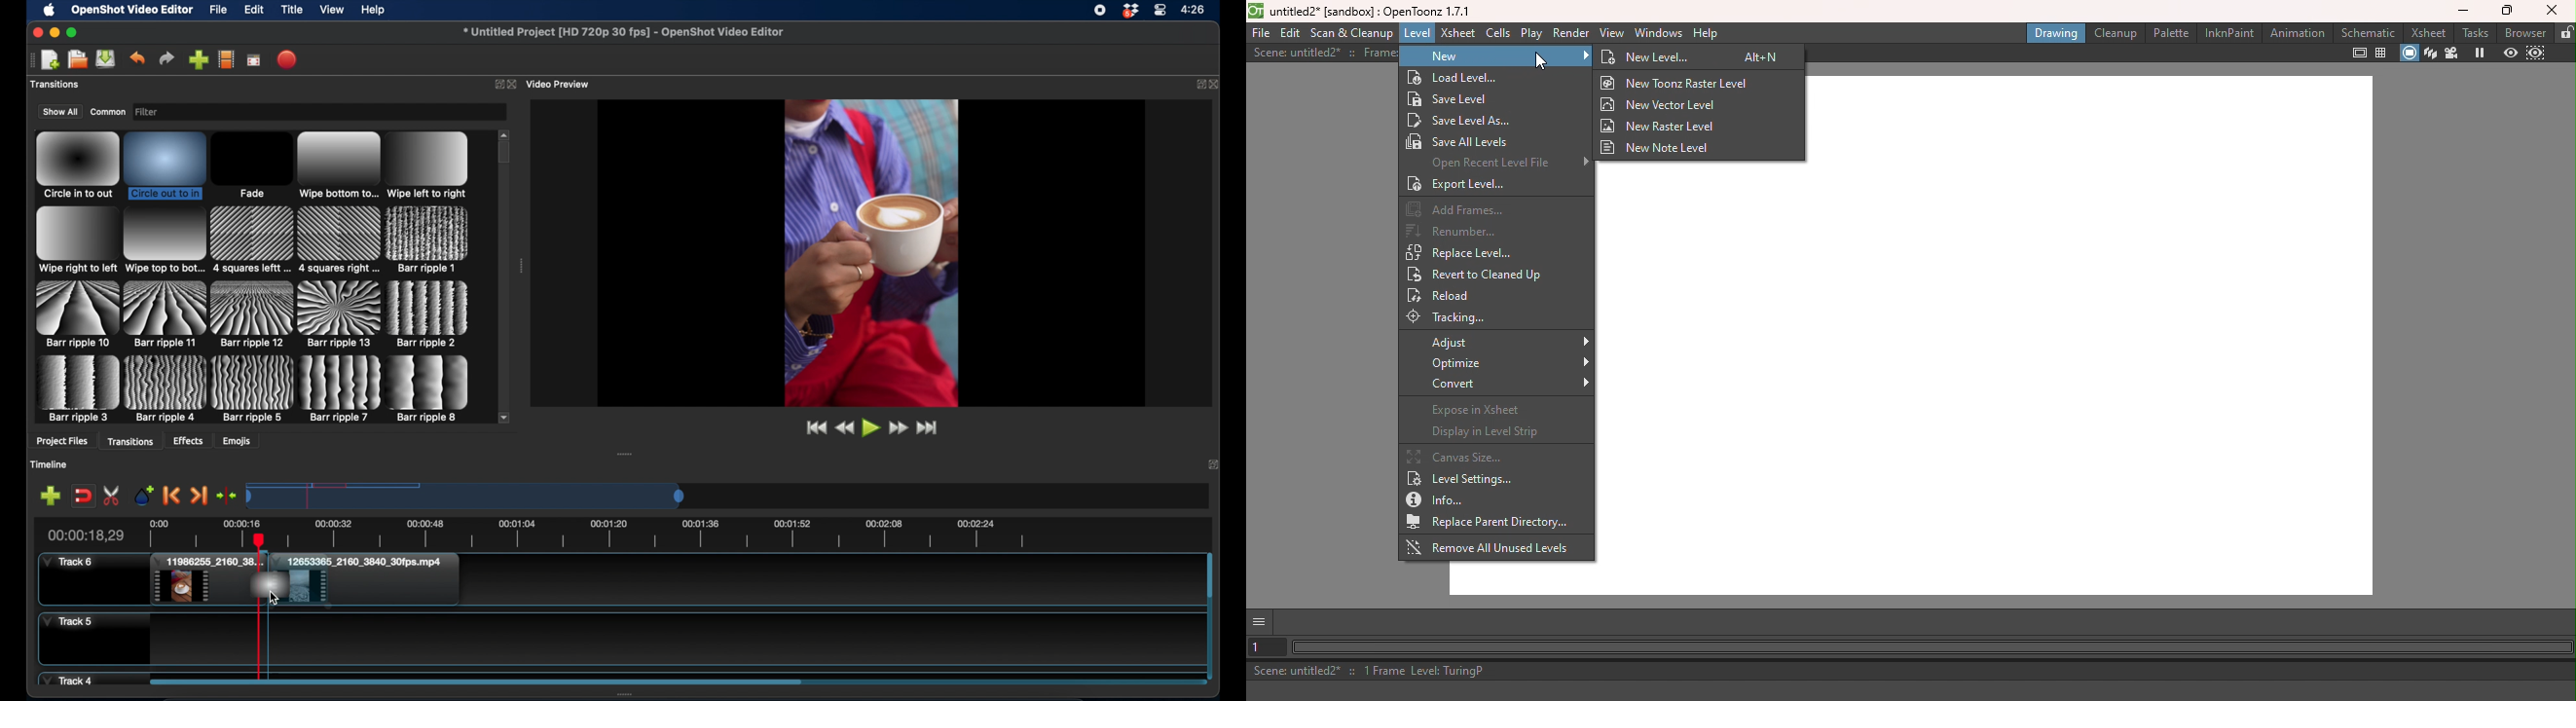 The image size is (2576, 728). Describe the element at coordinates (497, 84) in the screenshot. I see `expand` at that location.